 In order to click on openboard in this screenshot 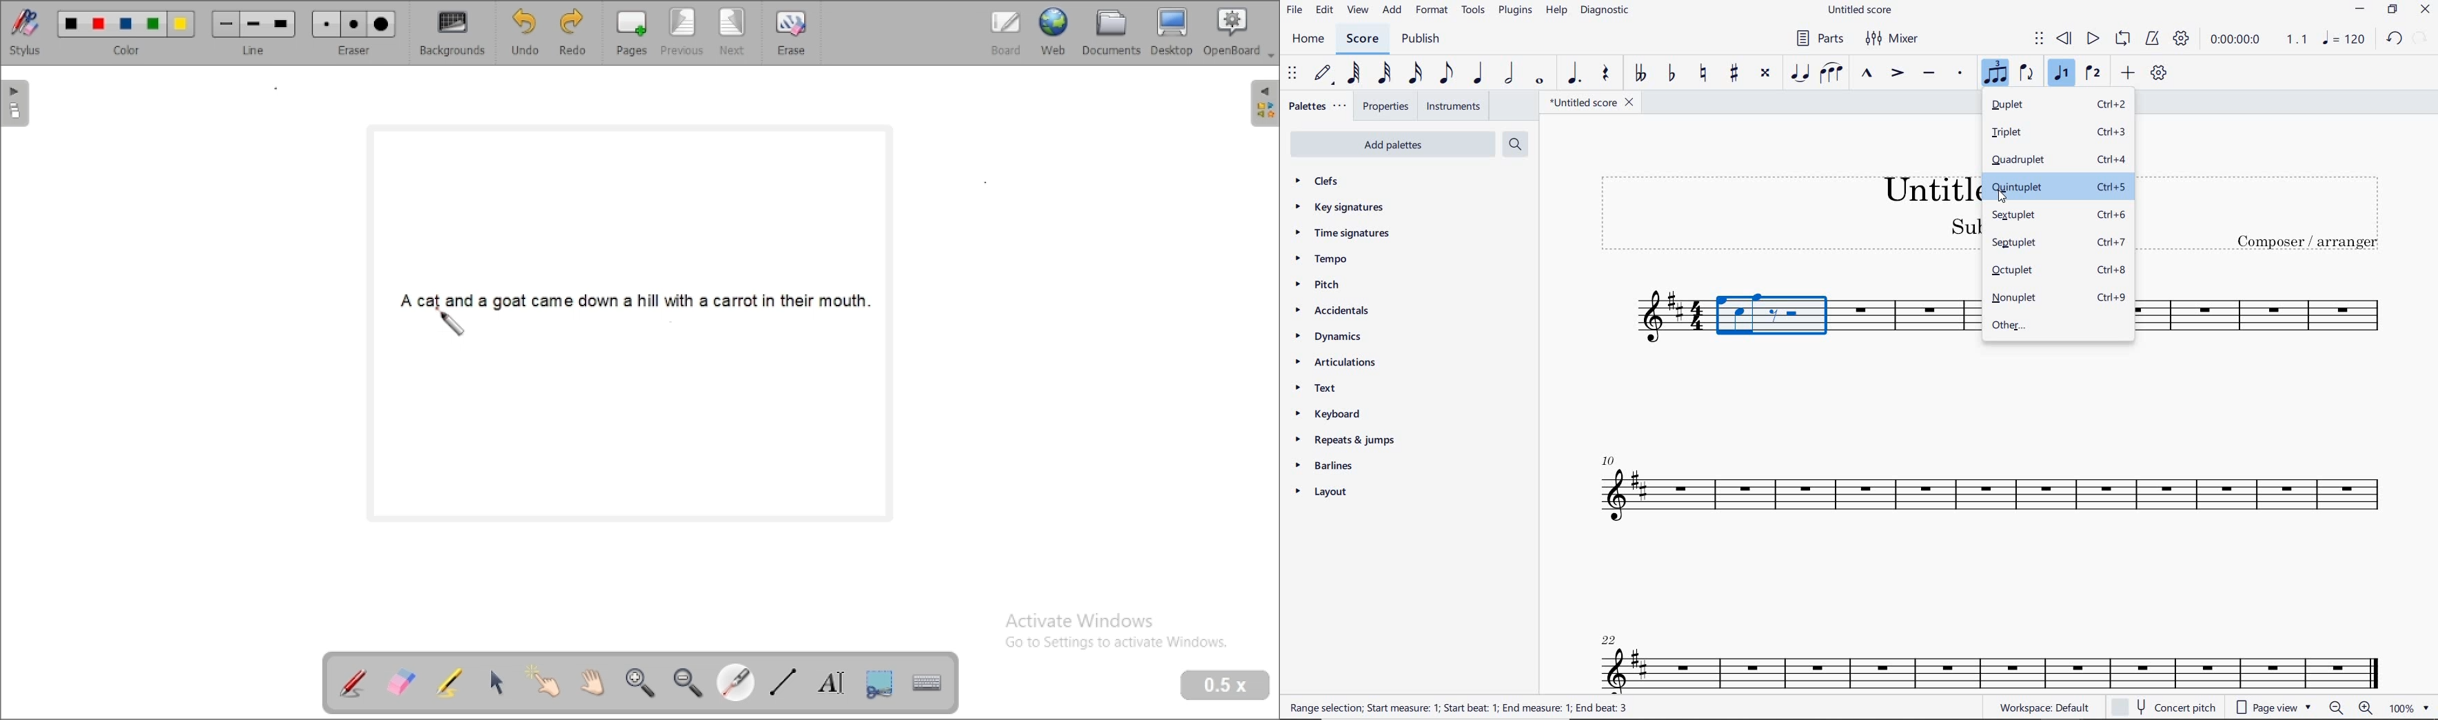, I will do `click(1232, 32)`.